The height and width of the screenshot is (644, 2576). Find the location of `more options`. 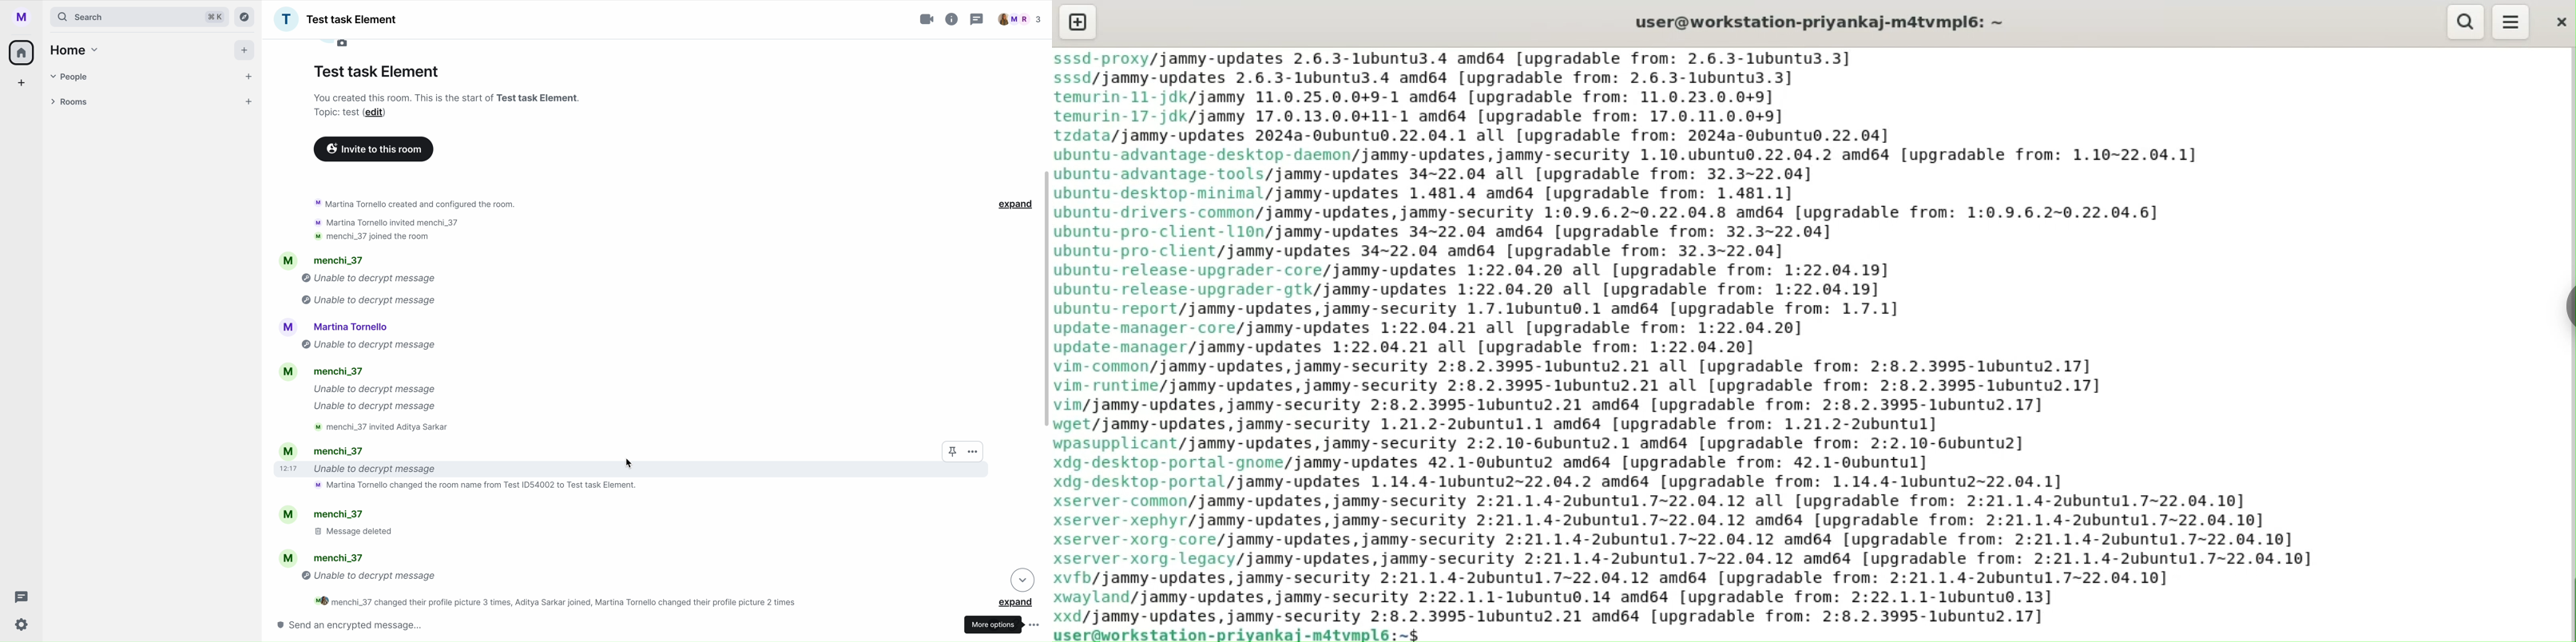

more options is located at coordinates (1004, 623).